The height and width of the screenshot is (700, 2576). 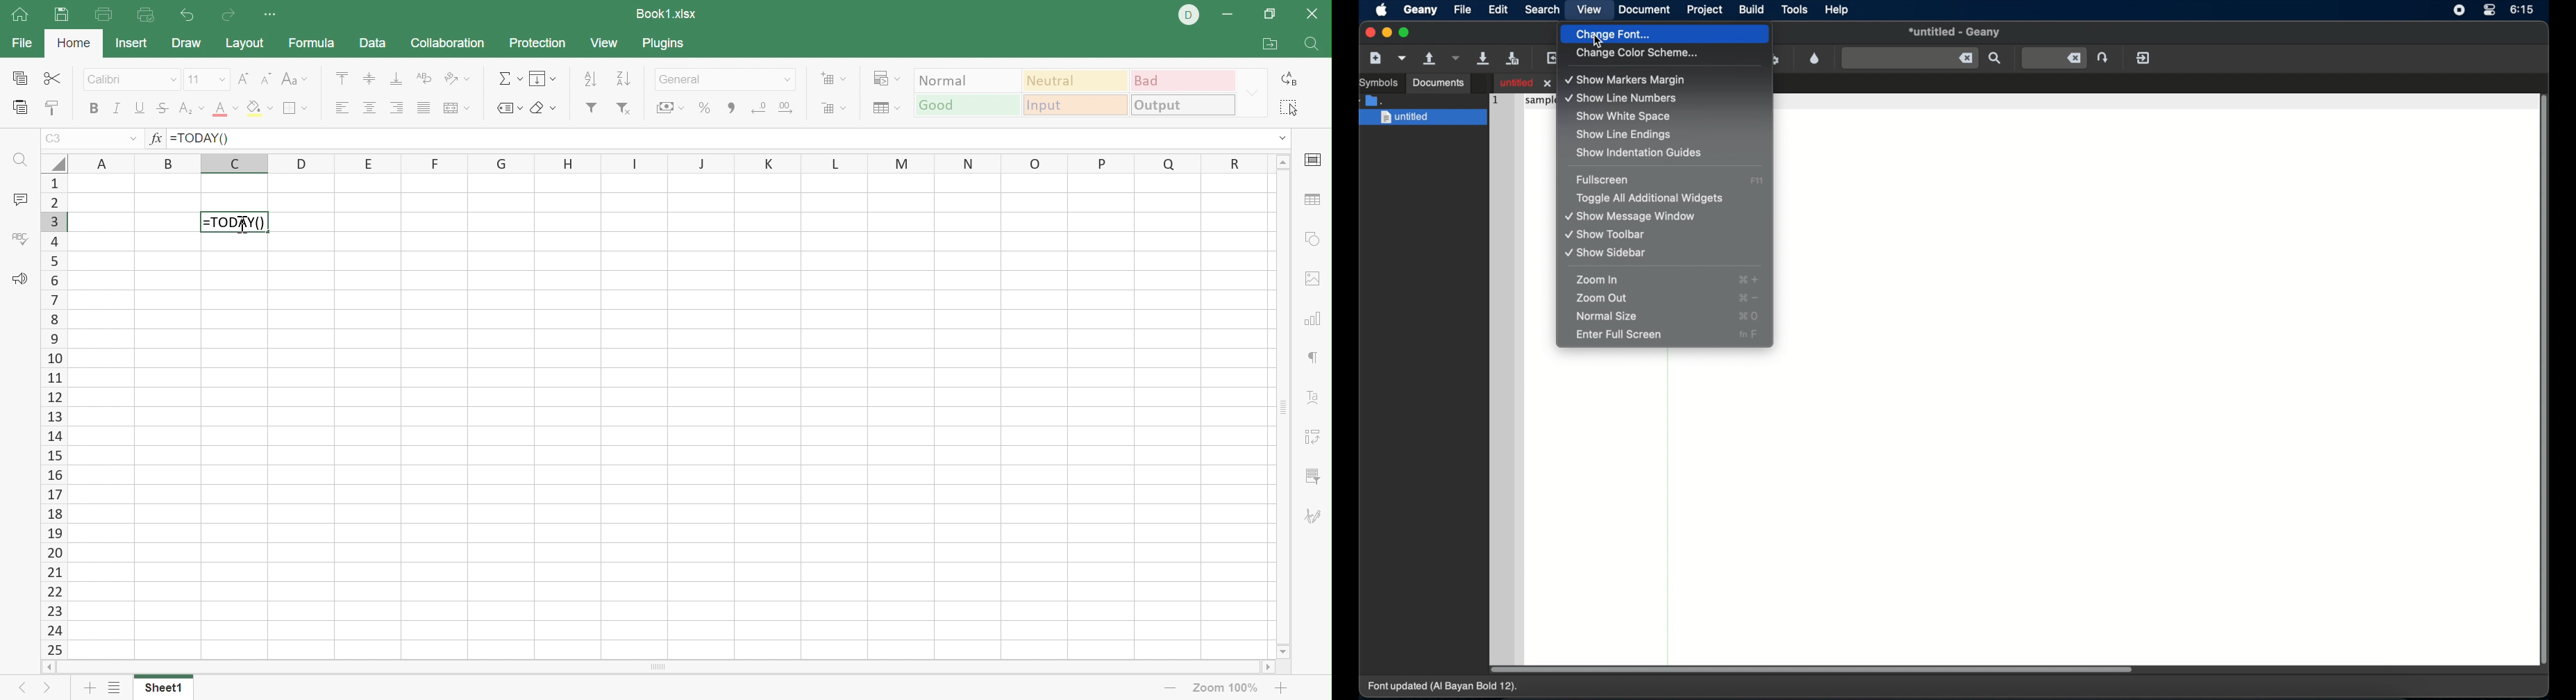 What do you see at coordinates (165, 688) in the screenshot?
I see `Sheet1` at bounding box center [165, 688].